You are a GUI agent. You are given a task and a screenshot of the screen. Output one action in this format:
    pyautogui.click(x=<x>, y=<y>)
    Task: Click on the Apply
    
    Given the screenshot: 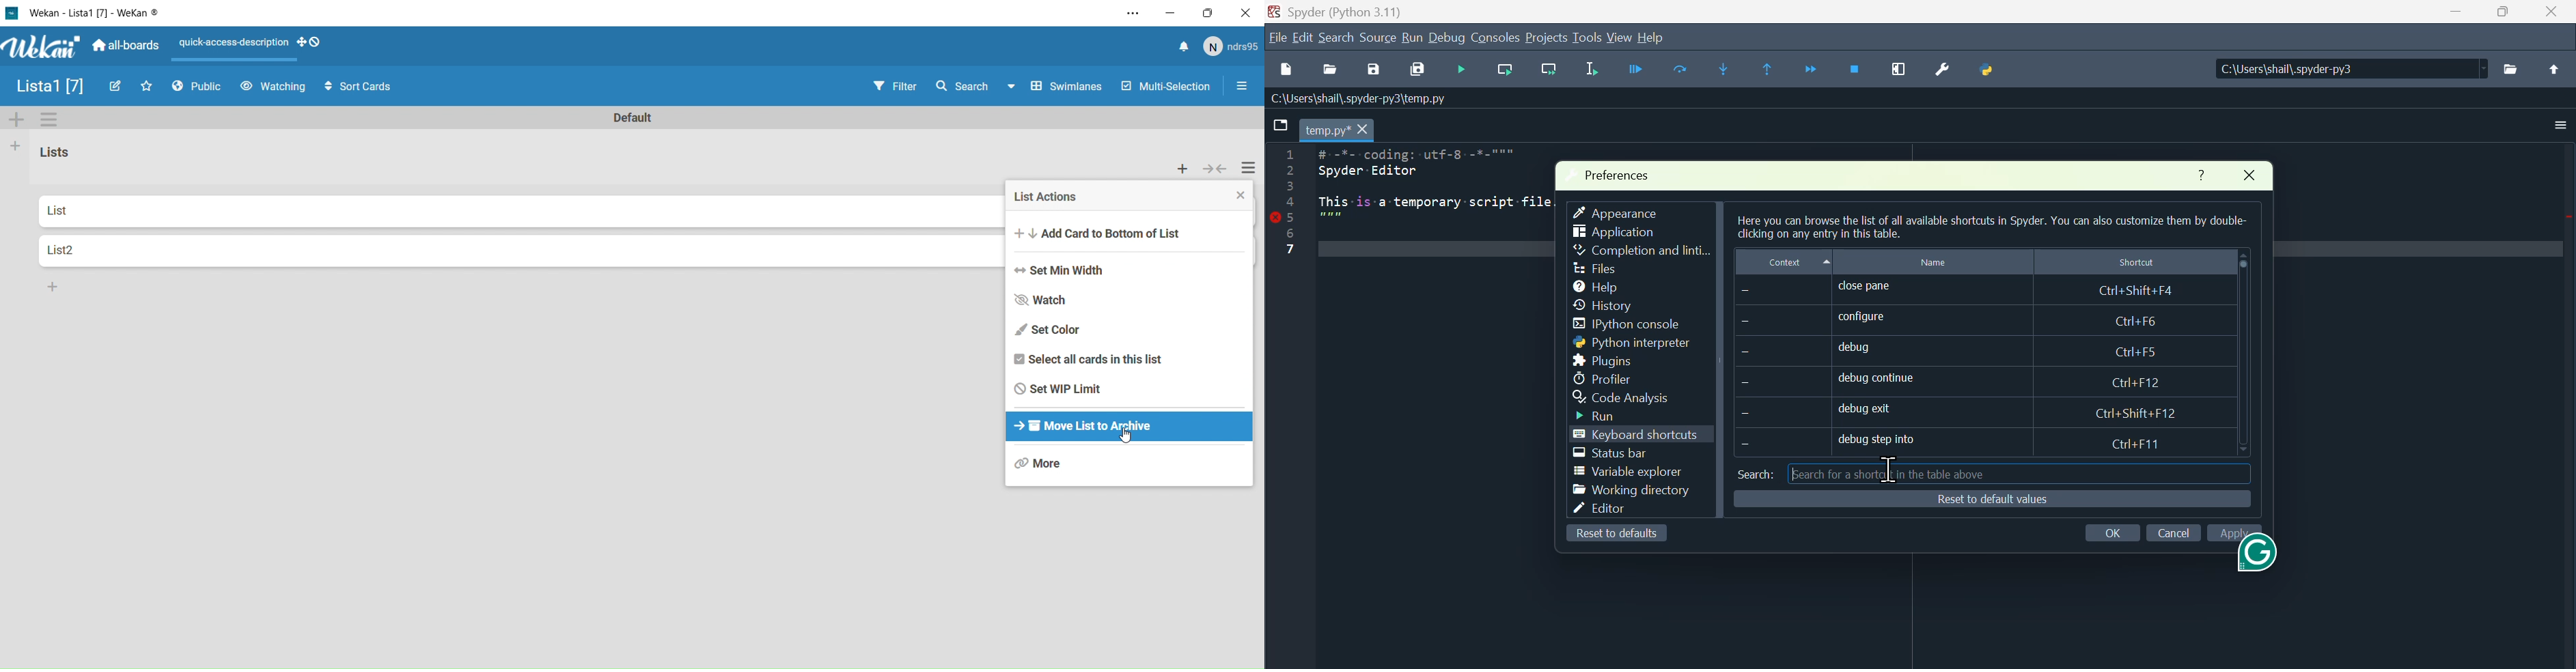 What is the action you would take?
    pyautogui.click(x=2234, y=530)
    